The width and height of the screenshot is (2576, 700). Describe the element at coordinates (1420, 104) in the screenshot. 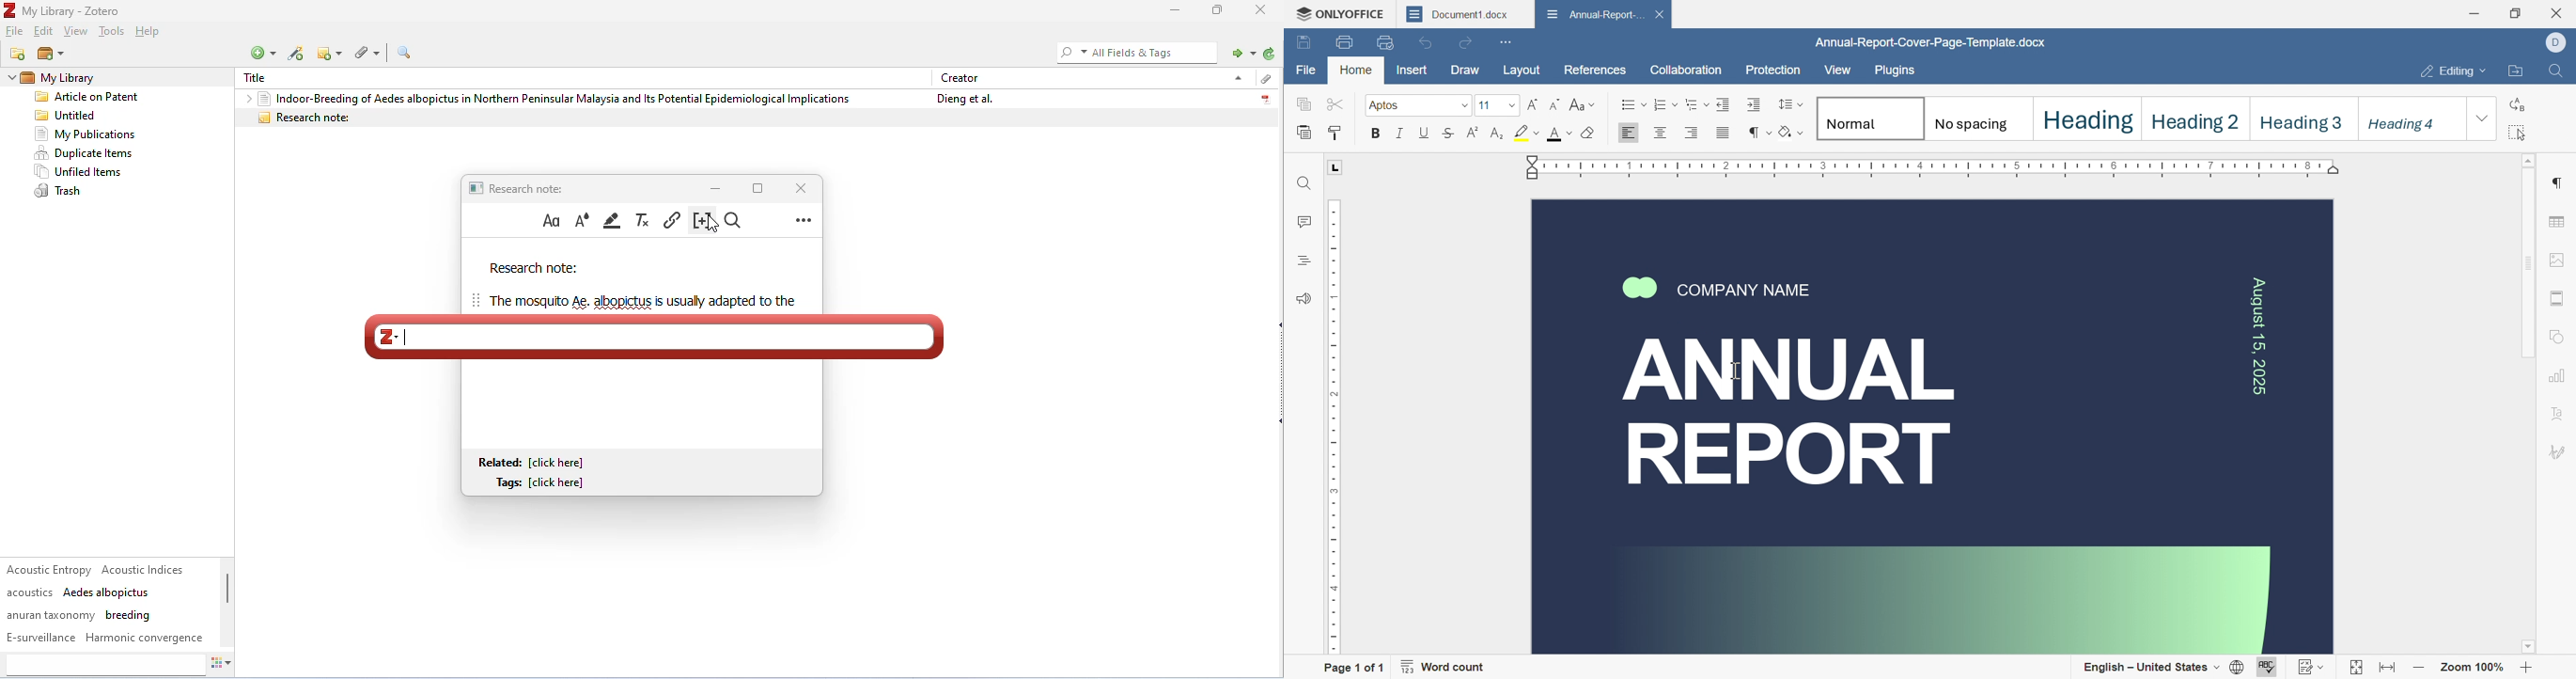

I see `font` at that location.